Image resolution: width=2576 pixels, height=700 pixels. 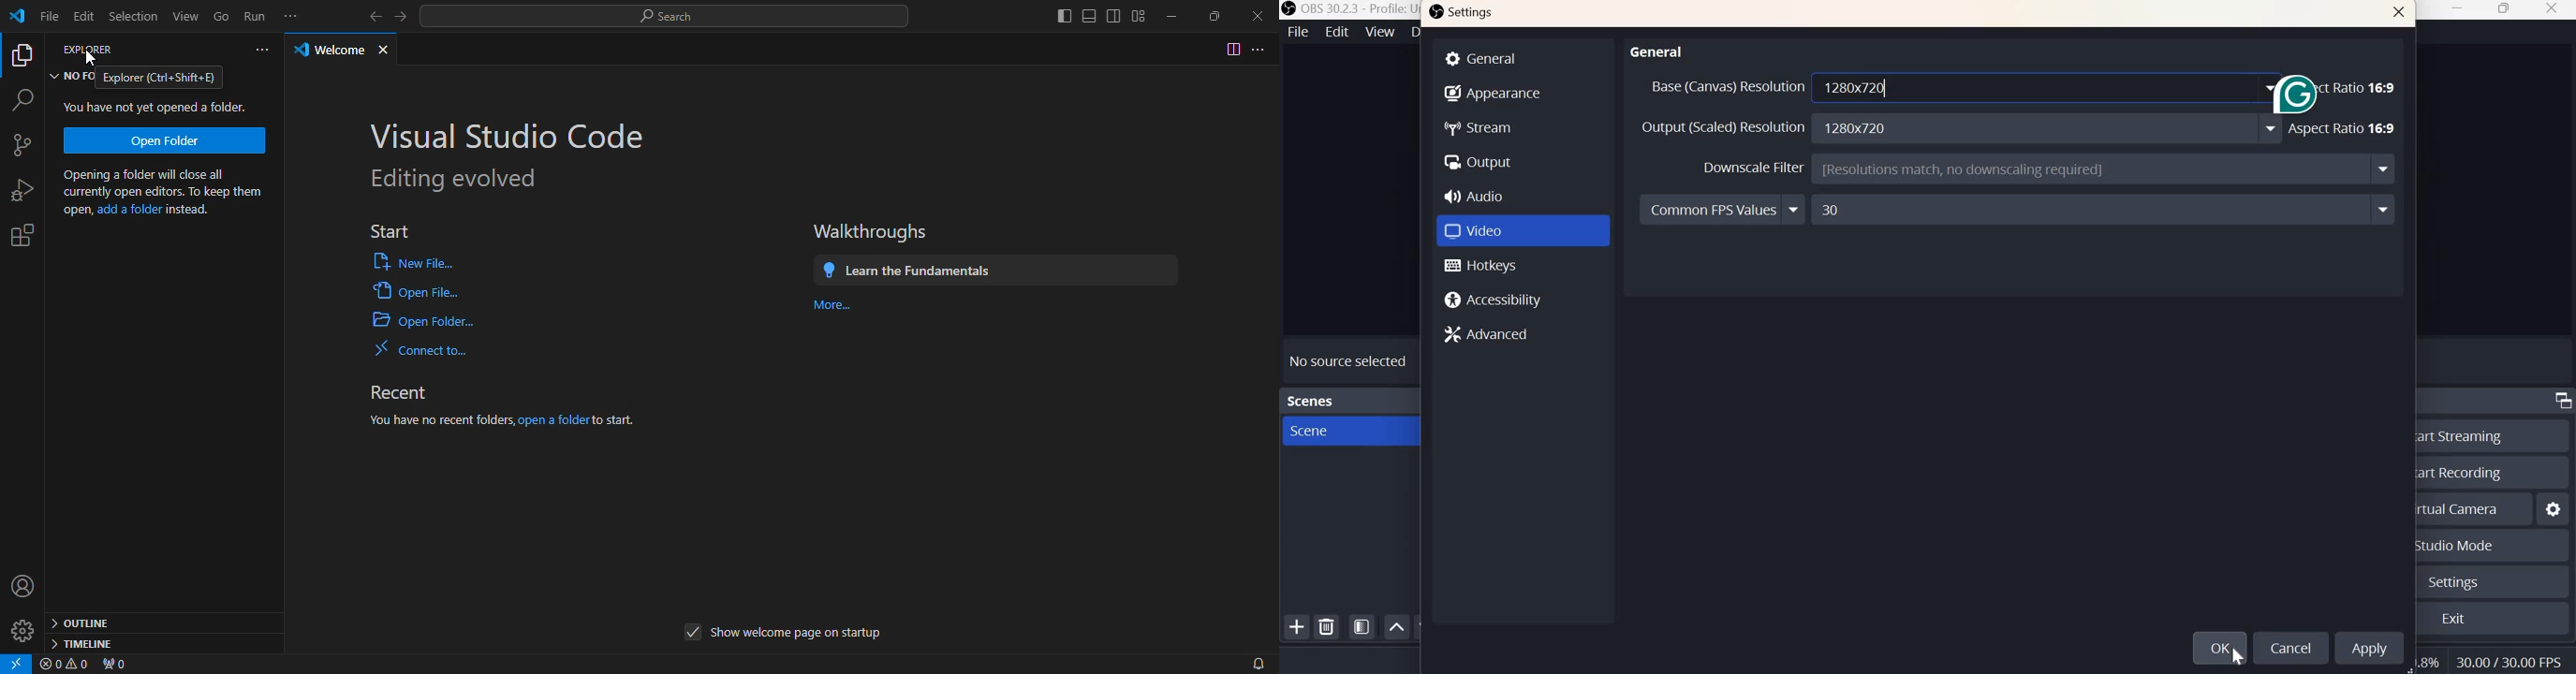 I want to click on Learn the Fundamentals, so click(x=997, y=271).